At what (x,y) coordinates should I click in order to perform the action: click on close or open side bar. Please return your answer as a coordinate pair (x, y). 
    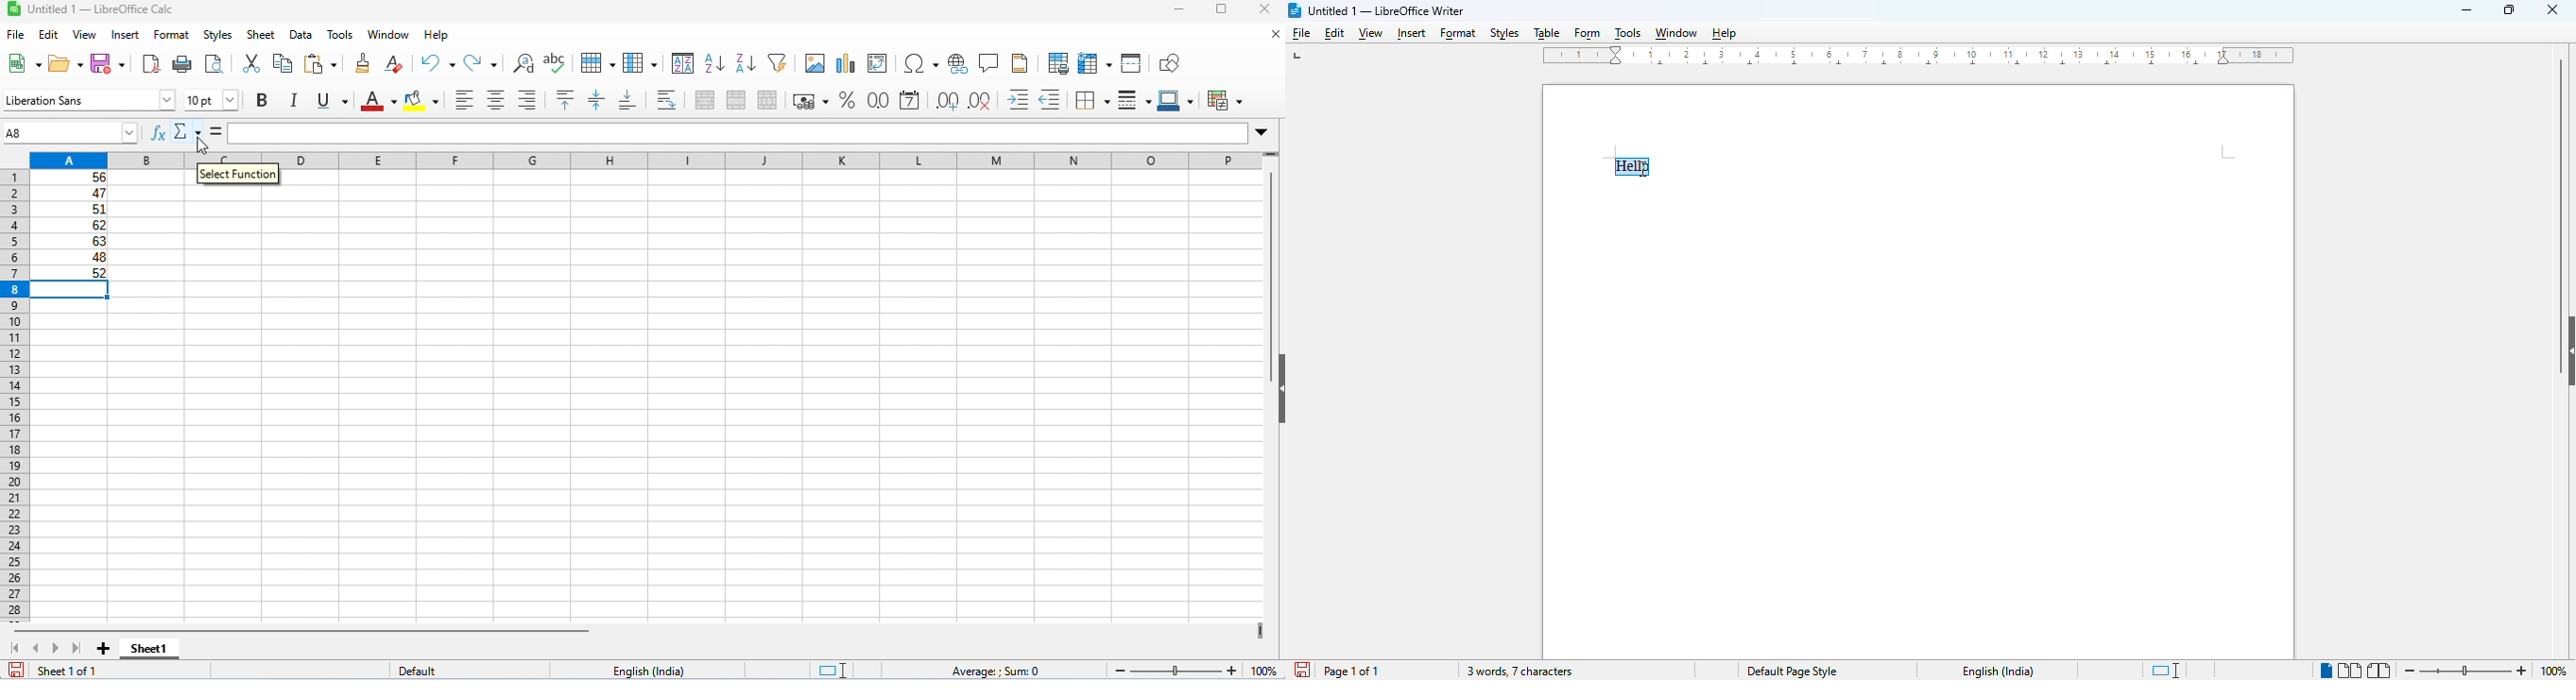
    Looking at the image, I should click on (1277, 403).